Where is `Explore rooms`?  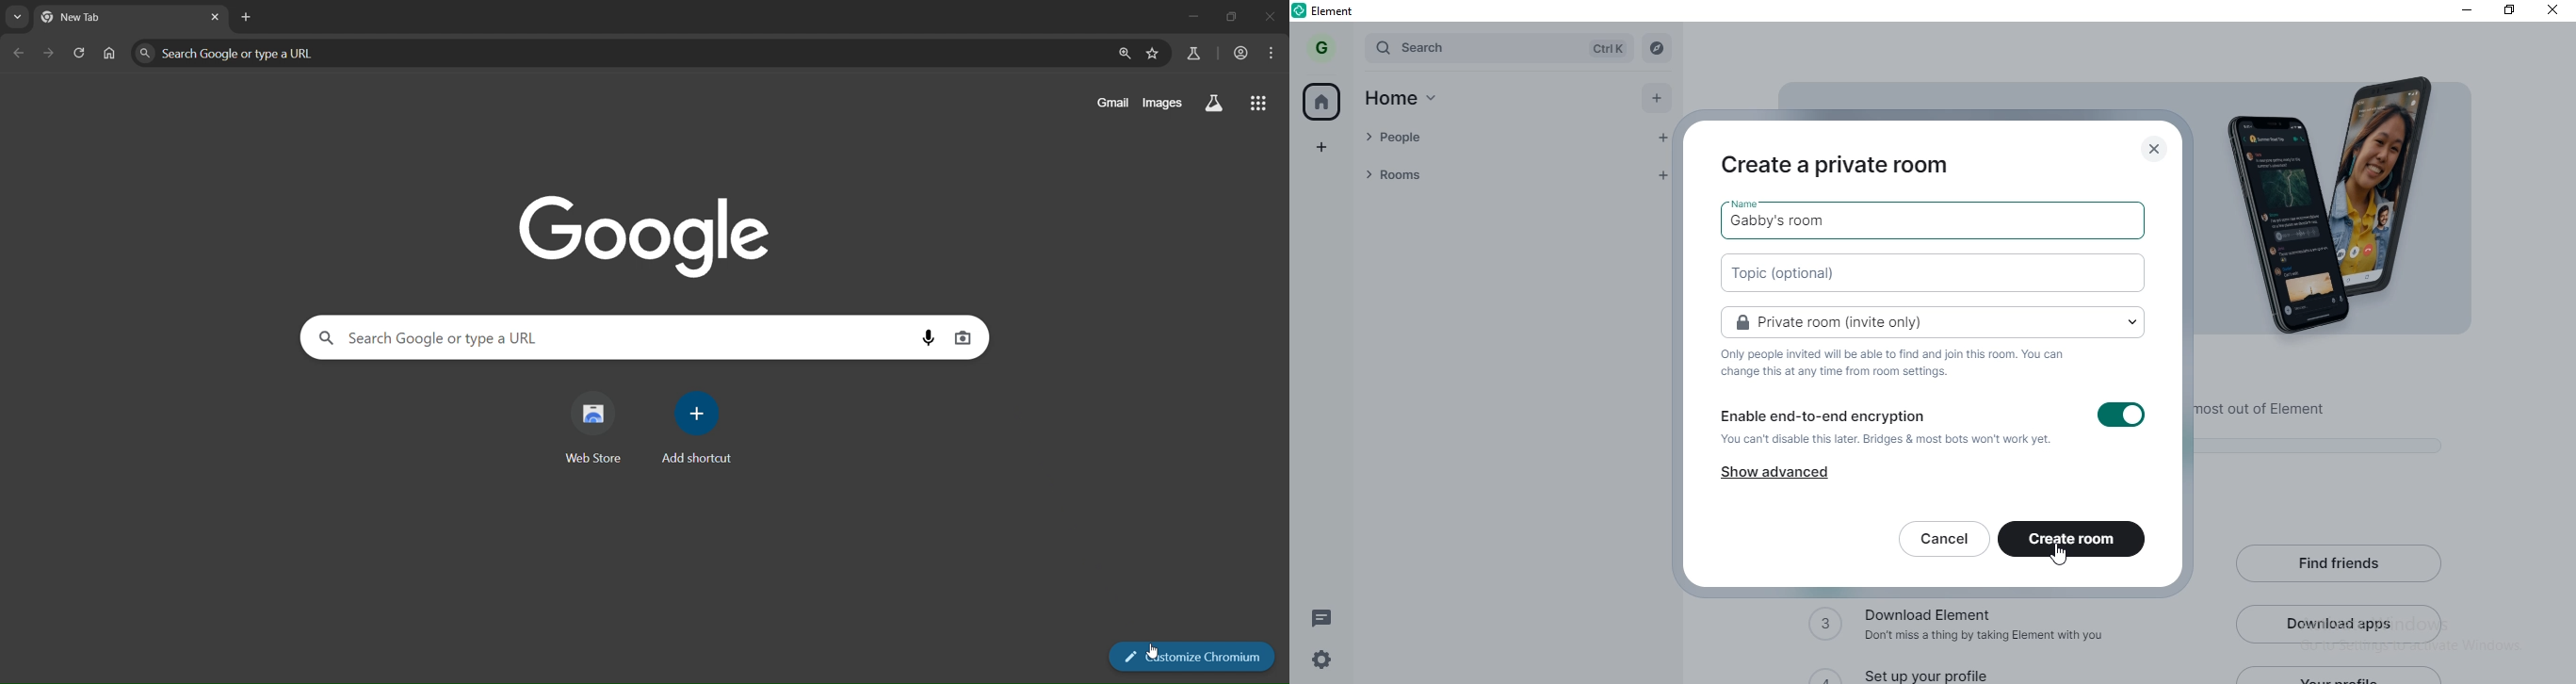
Explore rooms is located at coordinates (1658, 46).